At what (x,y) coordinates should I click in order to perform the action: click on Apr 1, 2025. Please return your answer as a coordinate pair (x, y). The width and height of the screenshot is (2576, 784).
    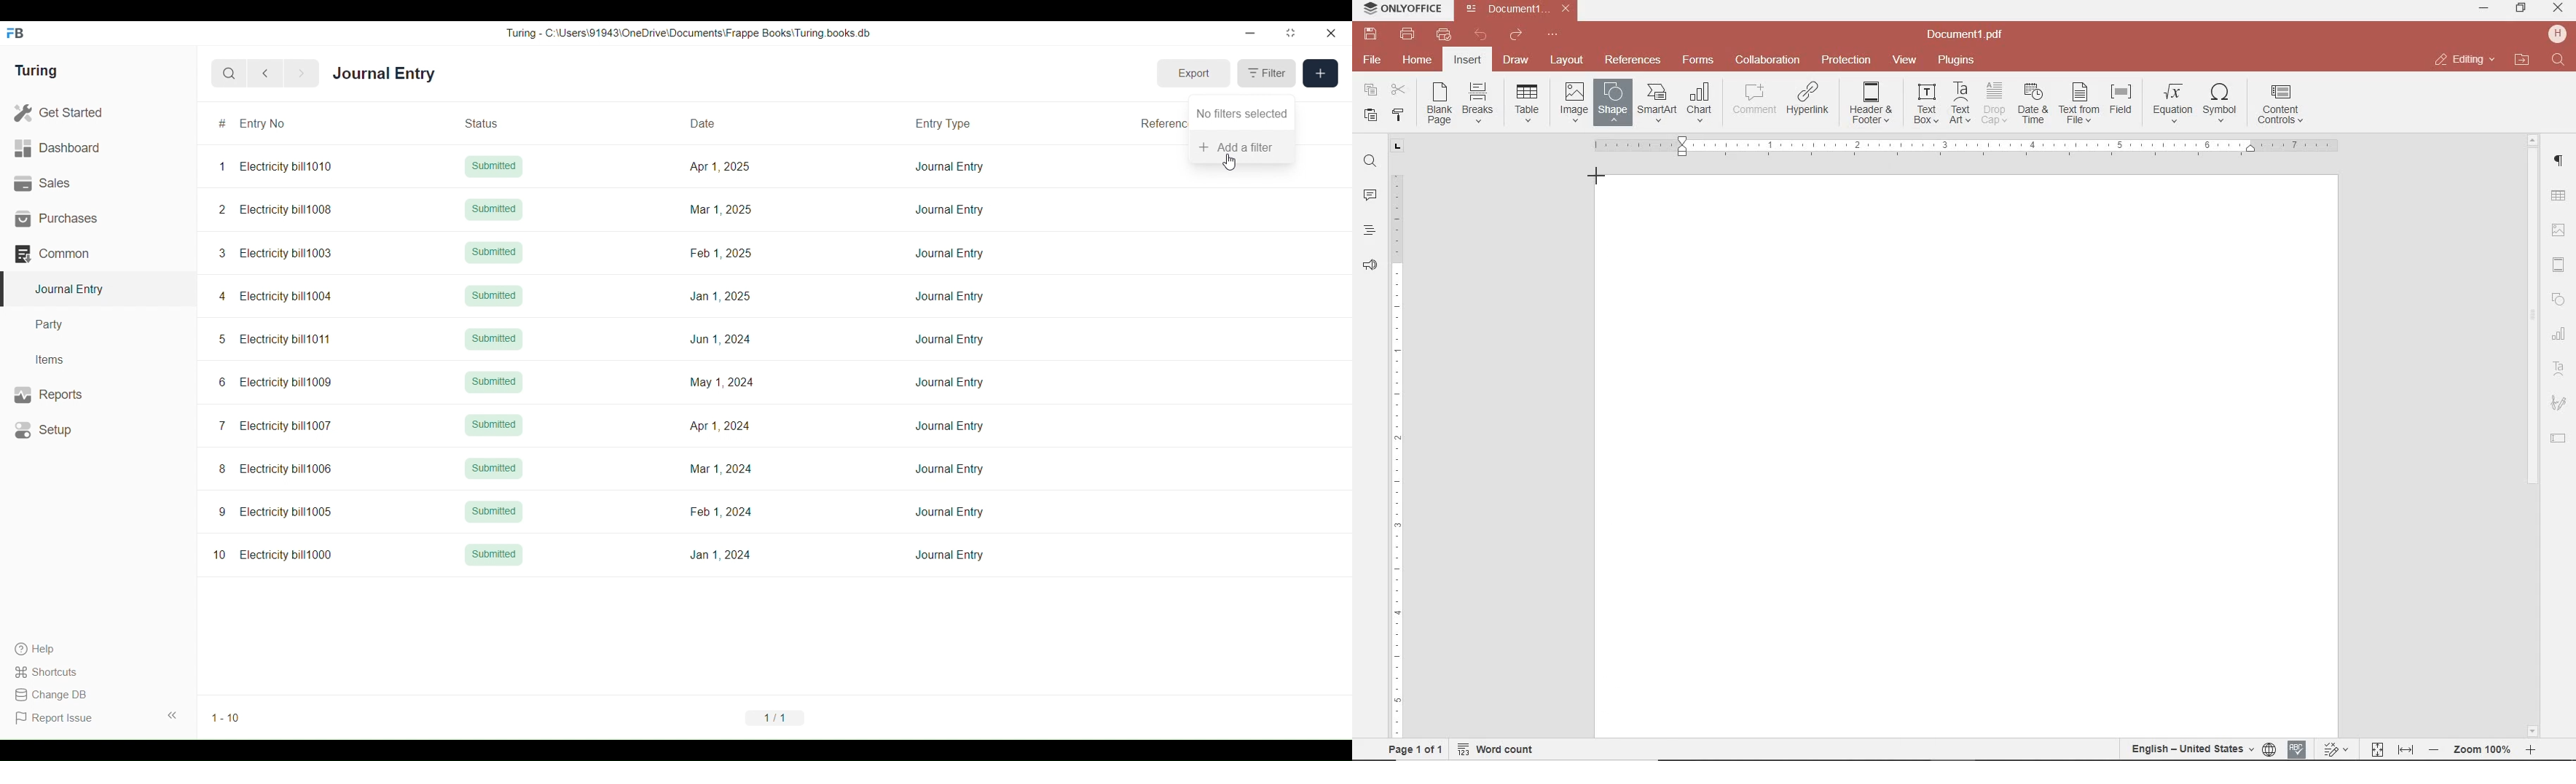
    Looking at the image, I should click on (719, 166).